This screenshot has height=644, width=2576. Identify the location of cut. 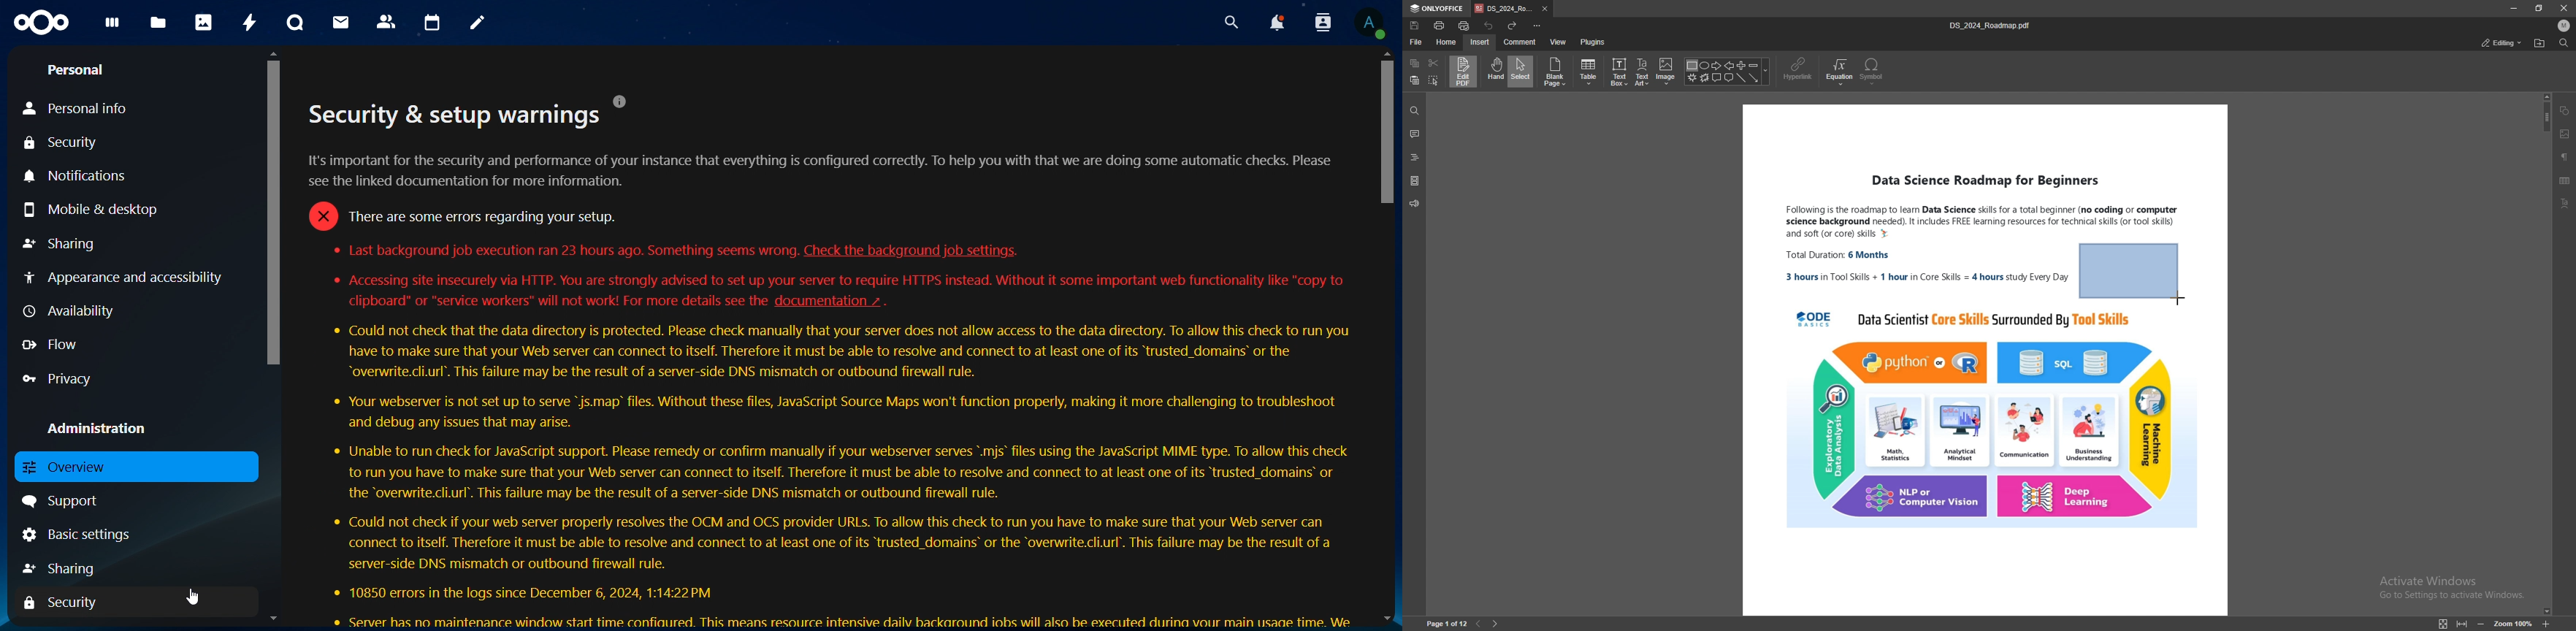
(1433, 62).